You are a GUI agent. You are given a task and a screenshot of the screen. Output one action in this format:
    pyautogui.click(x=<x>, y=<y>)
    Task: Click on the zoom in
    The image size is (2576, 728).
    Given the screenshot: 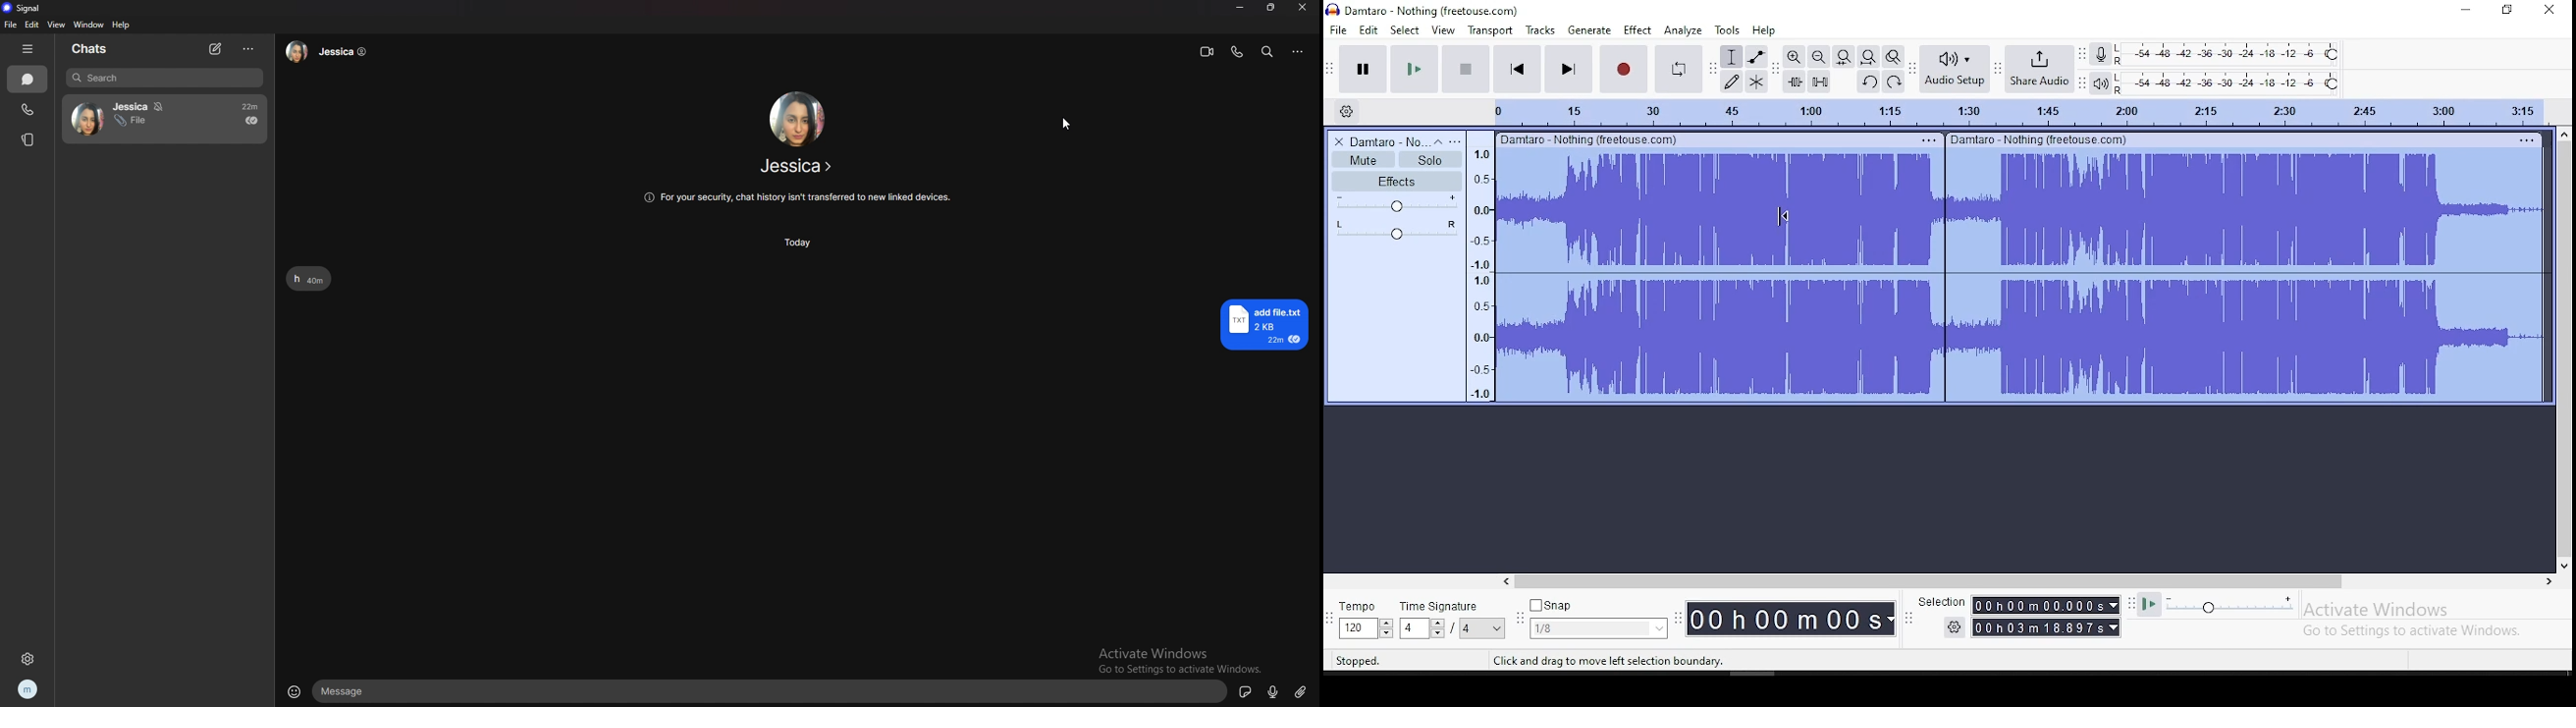 What is the action you would take?
    pyautogui.click(x=1794, y=55)
    